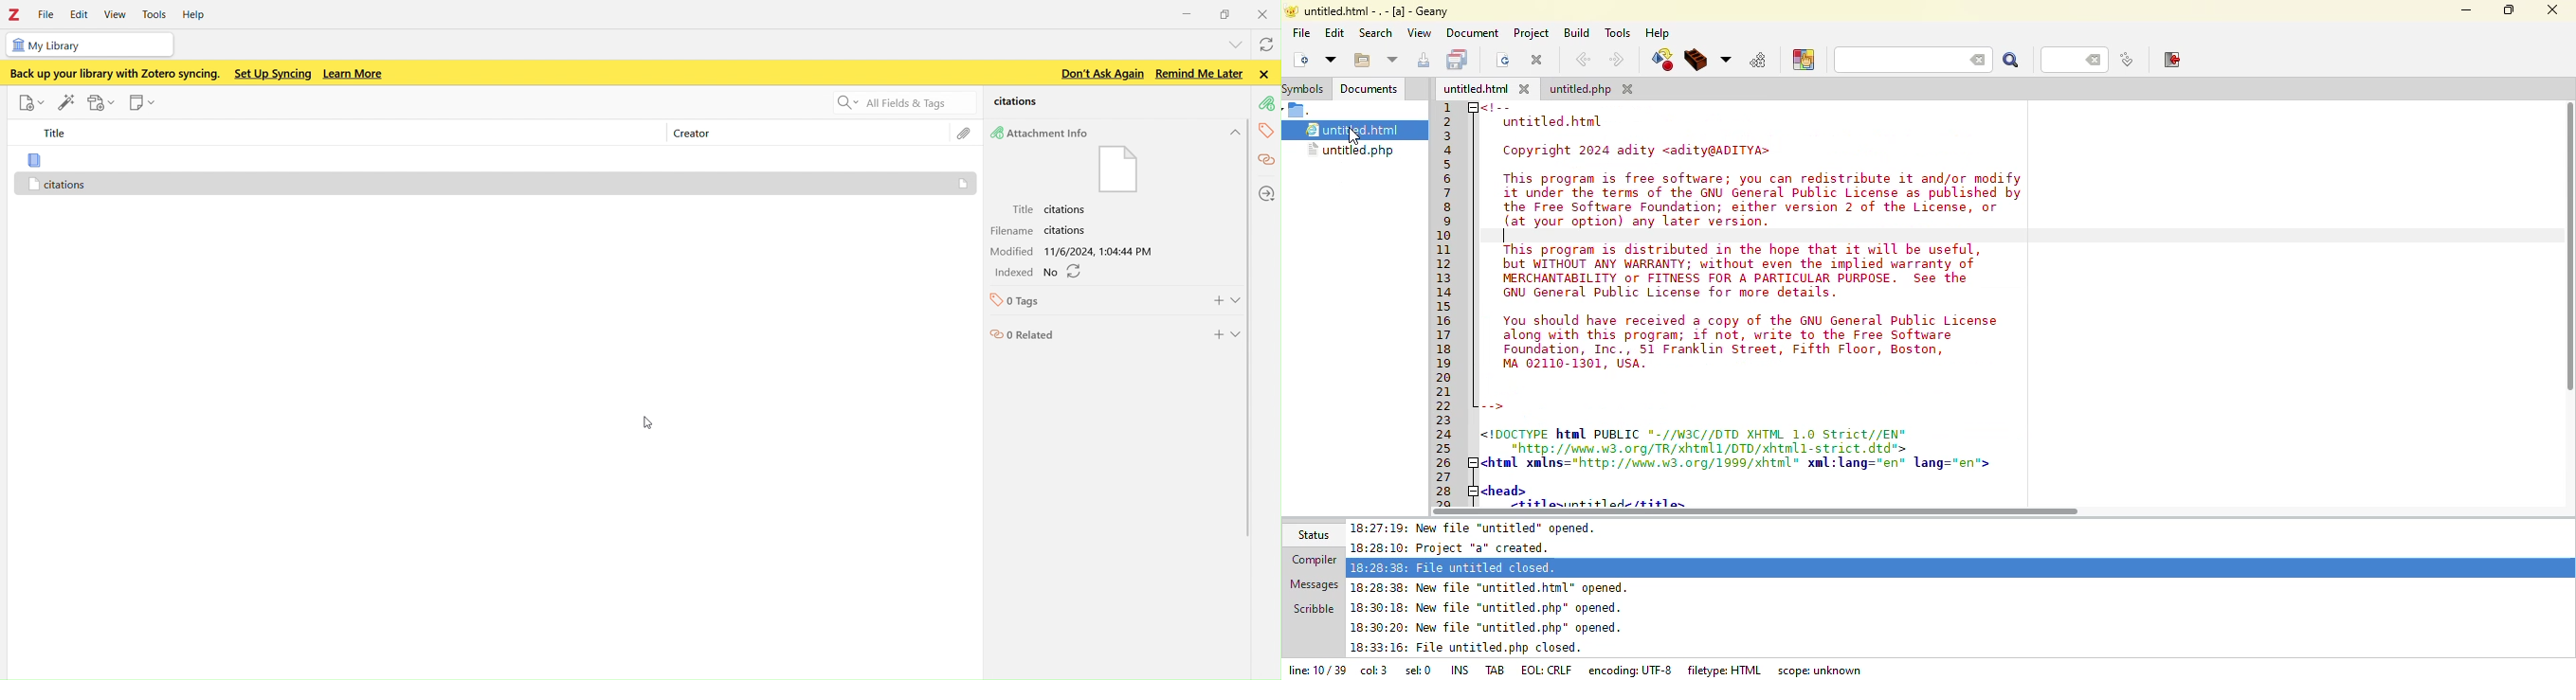 This screenshot has height=700, width=2576. I want to click on citations, so click(1272, 160).